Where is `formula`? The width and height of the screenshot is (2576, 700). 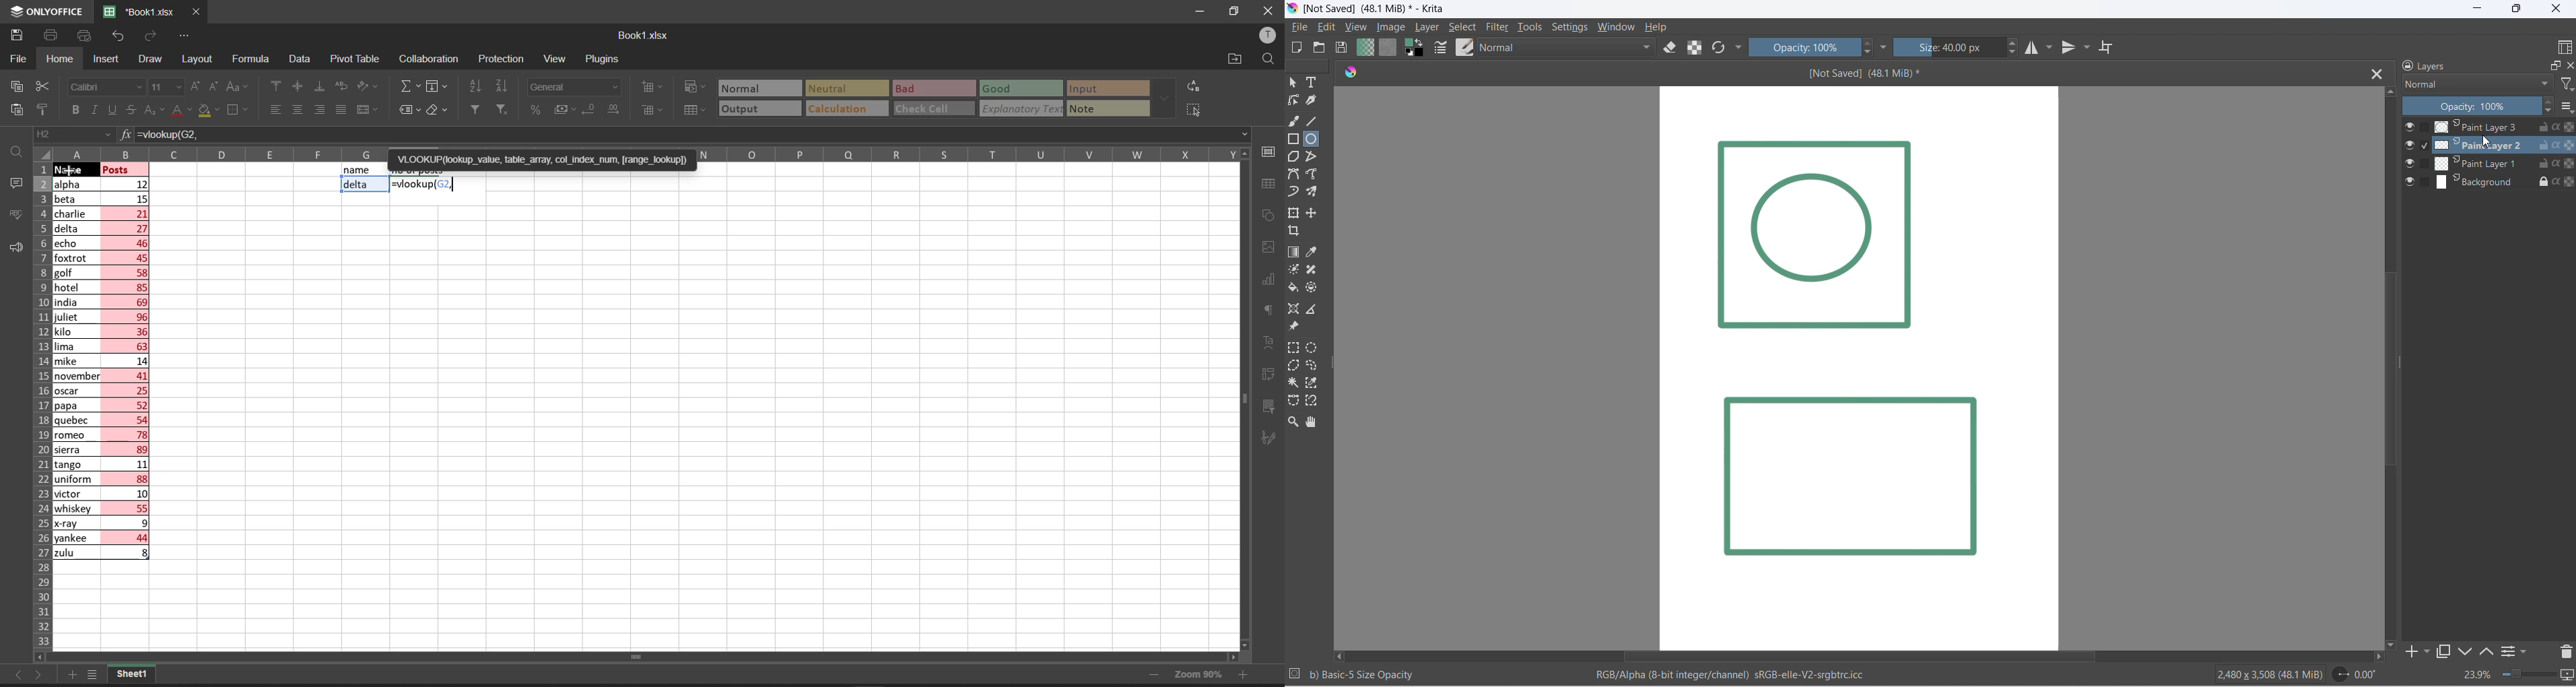
formula is located at coordinates (124, 134).